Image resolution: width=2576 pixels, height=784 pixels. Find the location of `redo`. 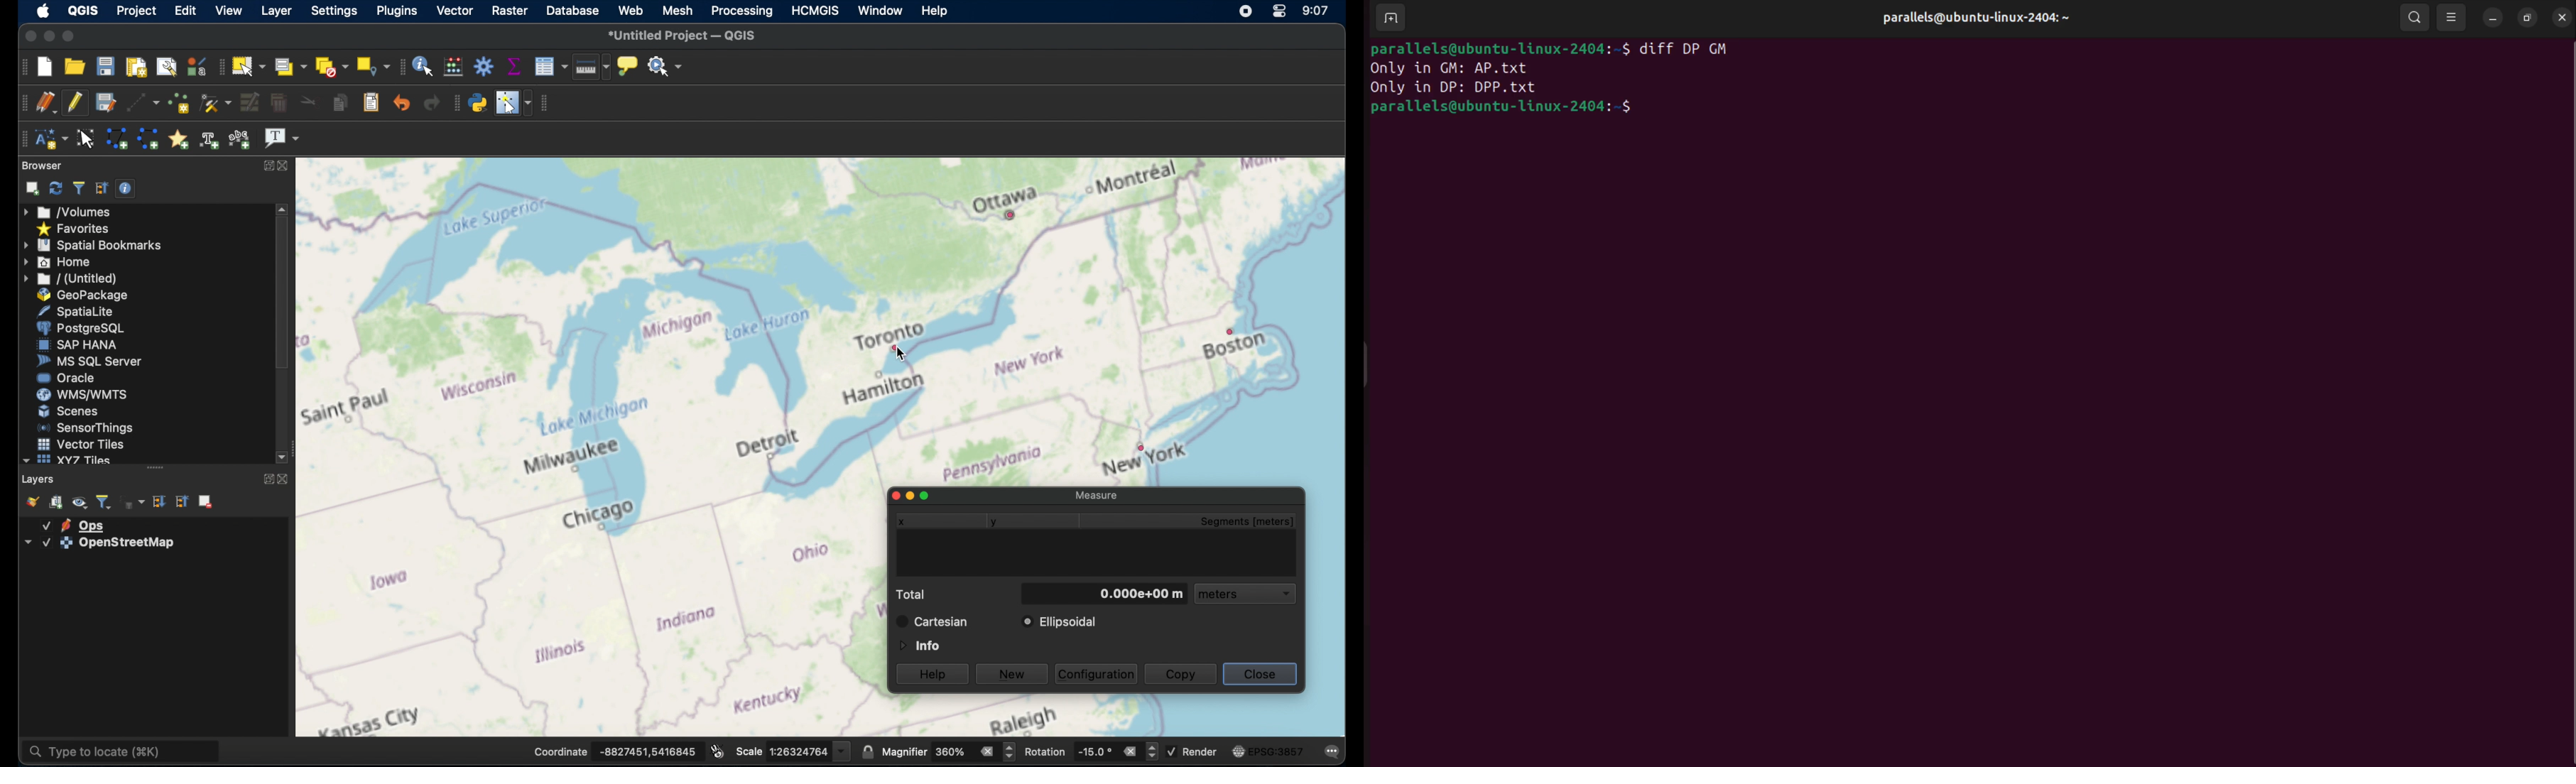

redo is located at coordinates (432, 103).